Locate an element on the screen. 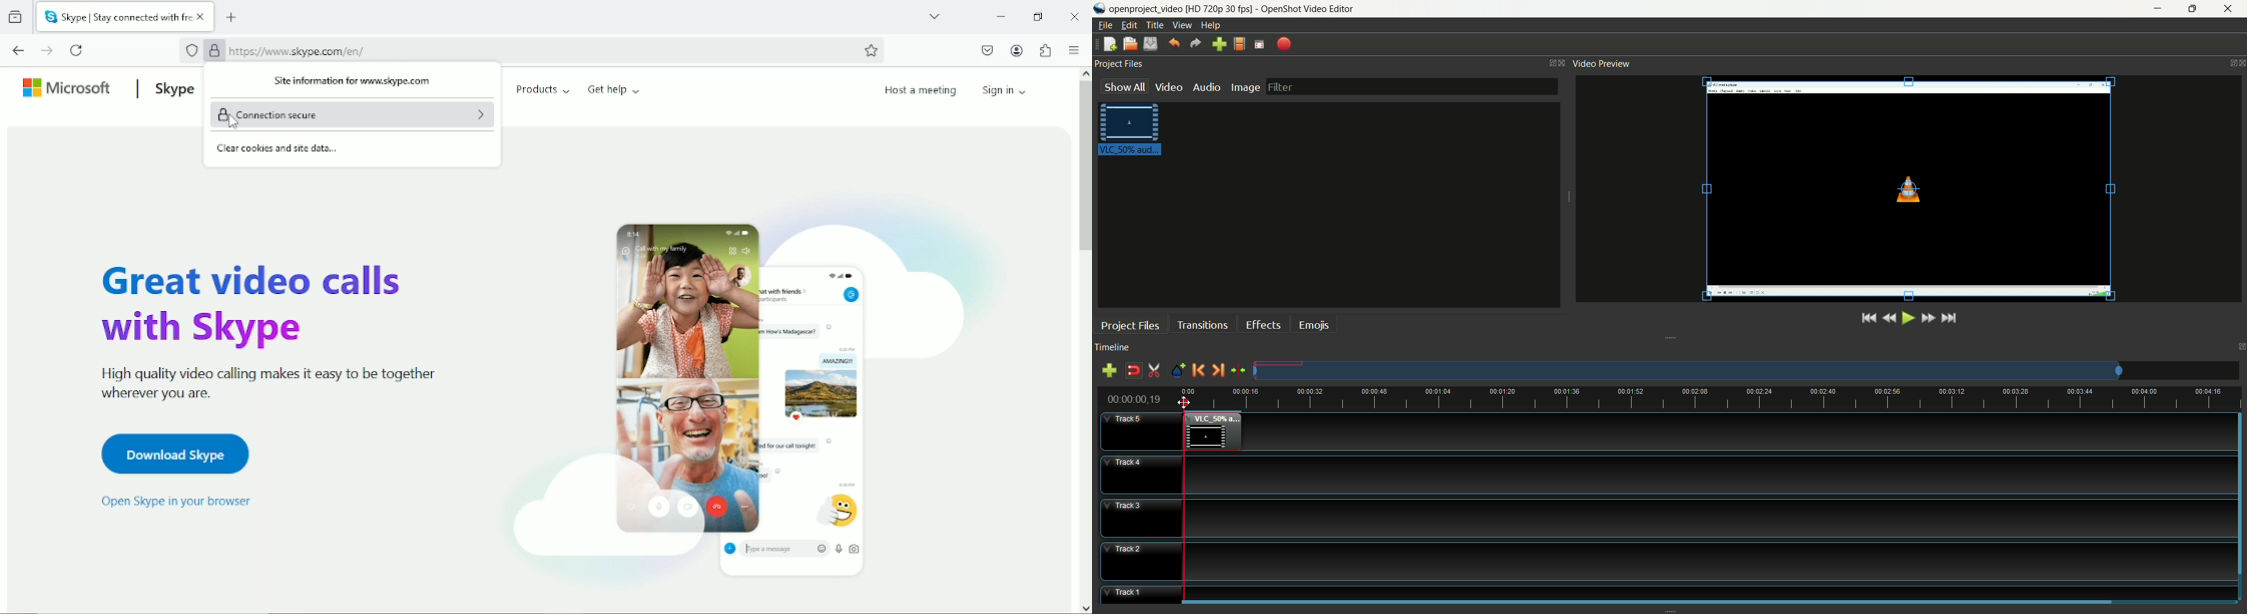 Image resolution: width=2268 pixels, height=616 pixels. Reload current page is located at coordinates (77, 49).